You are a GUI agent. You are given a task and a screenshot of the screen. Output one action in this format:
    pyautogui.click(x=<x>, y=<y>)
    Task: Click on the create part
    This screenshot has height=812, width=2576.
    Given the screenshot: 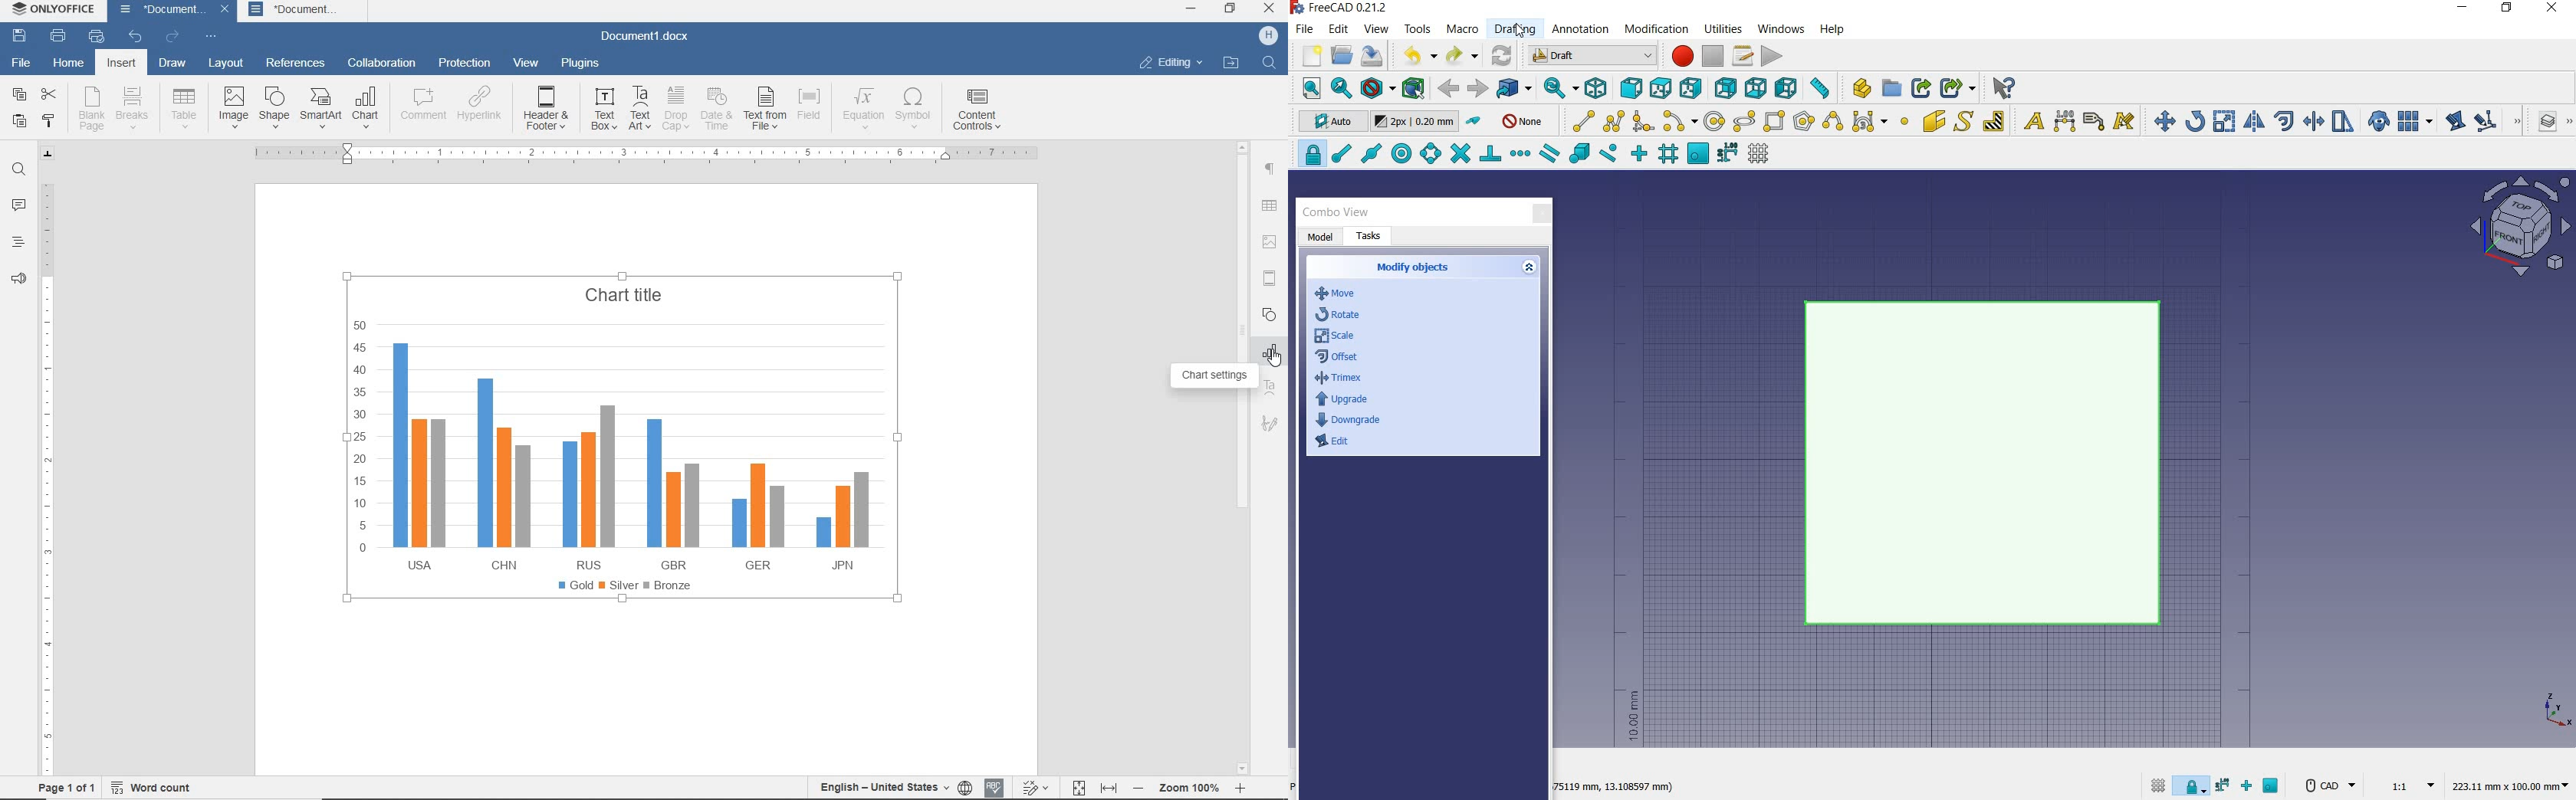 What is the action you would take?
    pyautogui.click(x=1858, y=87)
    